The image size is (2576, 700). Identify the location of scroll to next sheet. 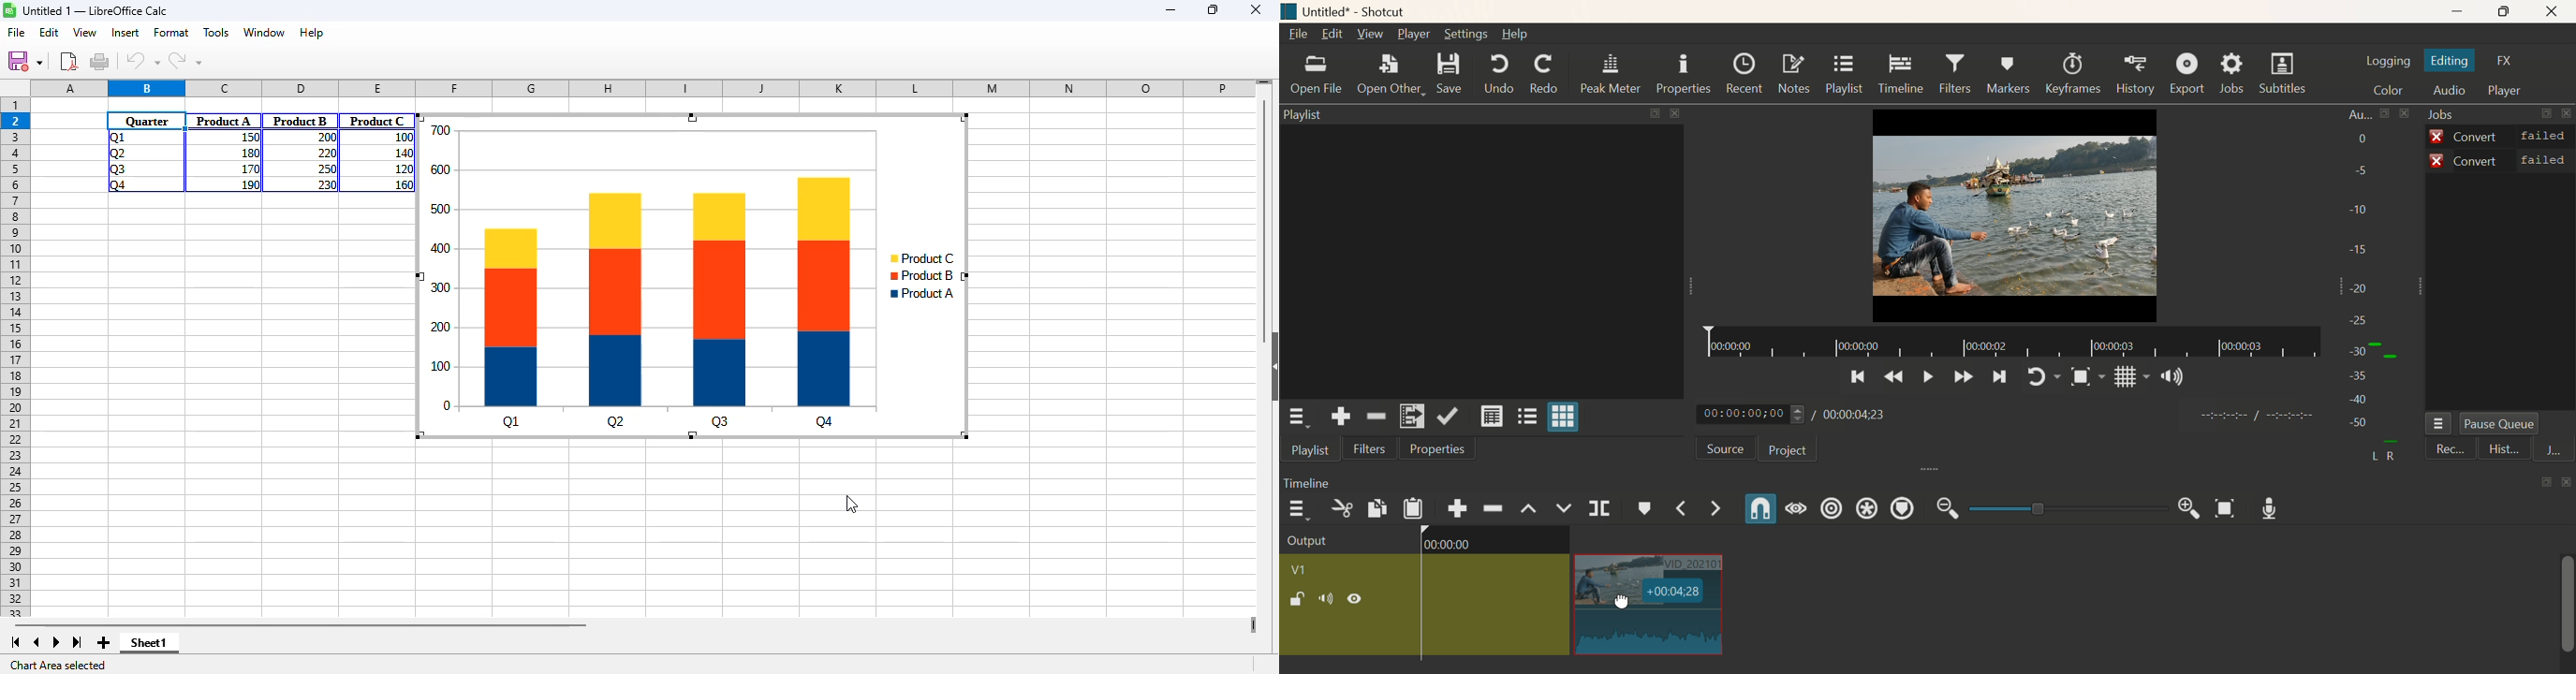
(56, 642).